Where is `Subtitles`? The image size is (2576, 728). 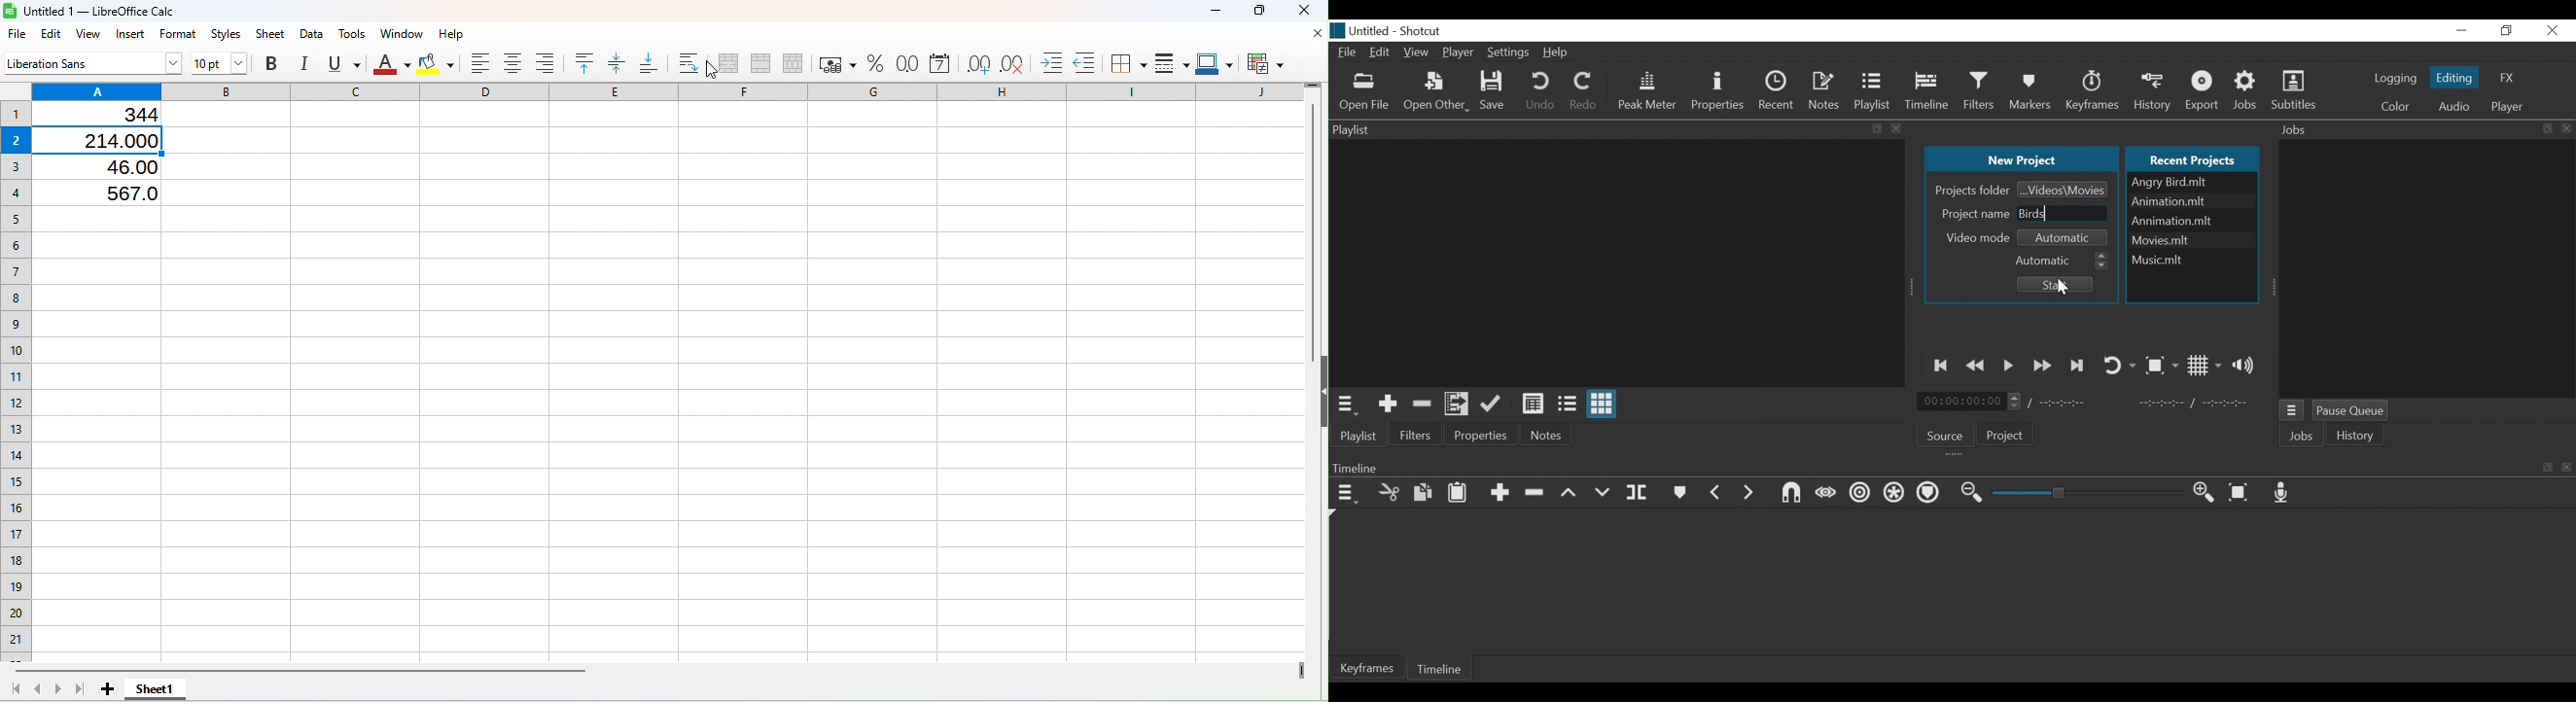
Subtitles is located at coordinates (2294, 91).